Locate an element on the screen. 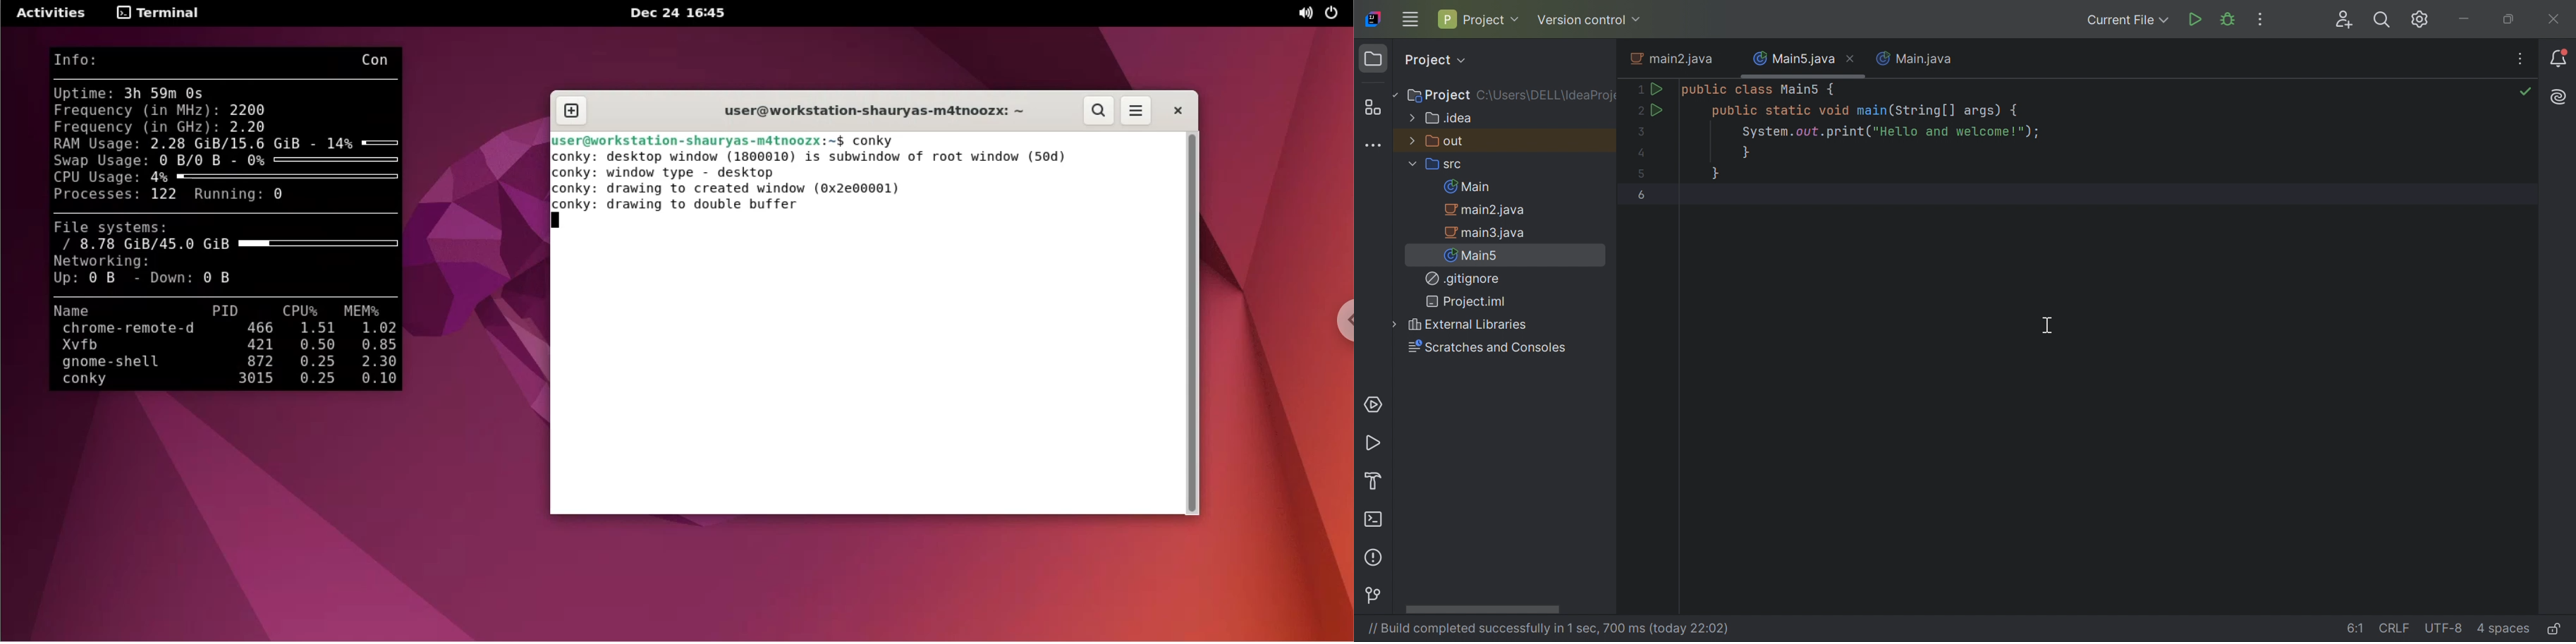 The height and width of the screenshot is (644, 2576). External Libraries is located at coordinates (1456, 325).